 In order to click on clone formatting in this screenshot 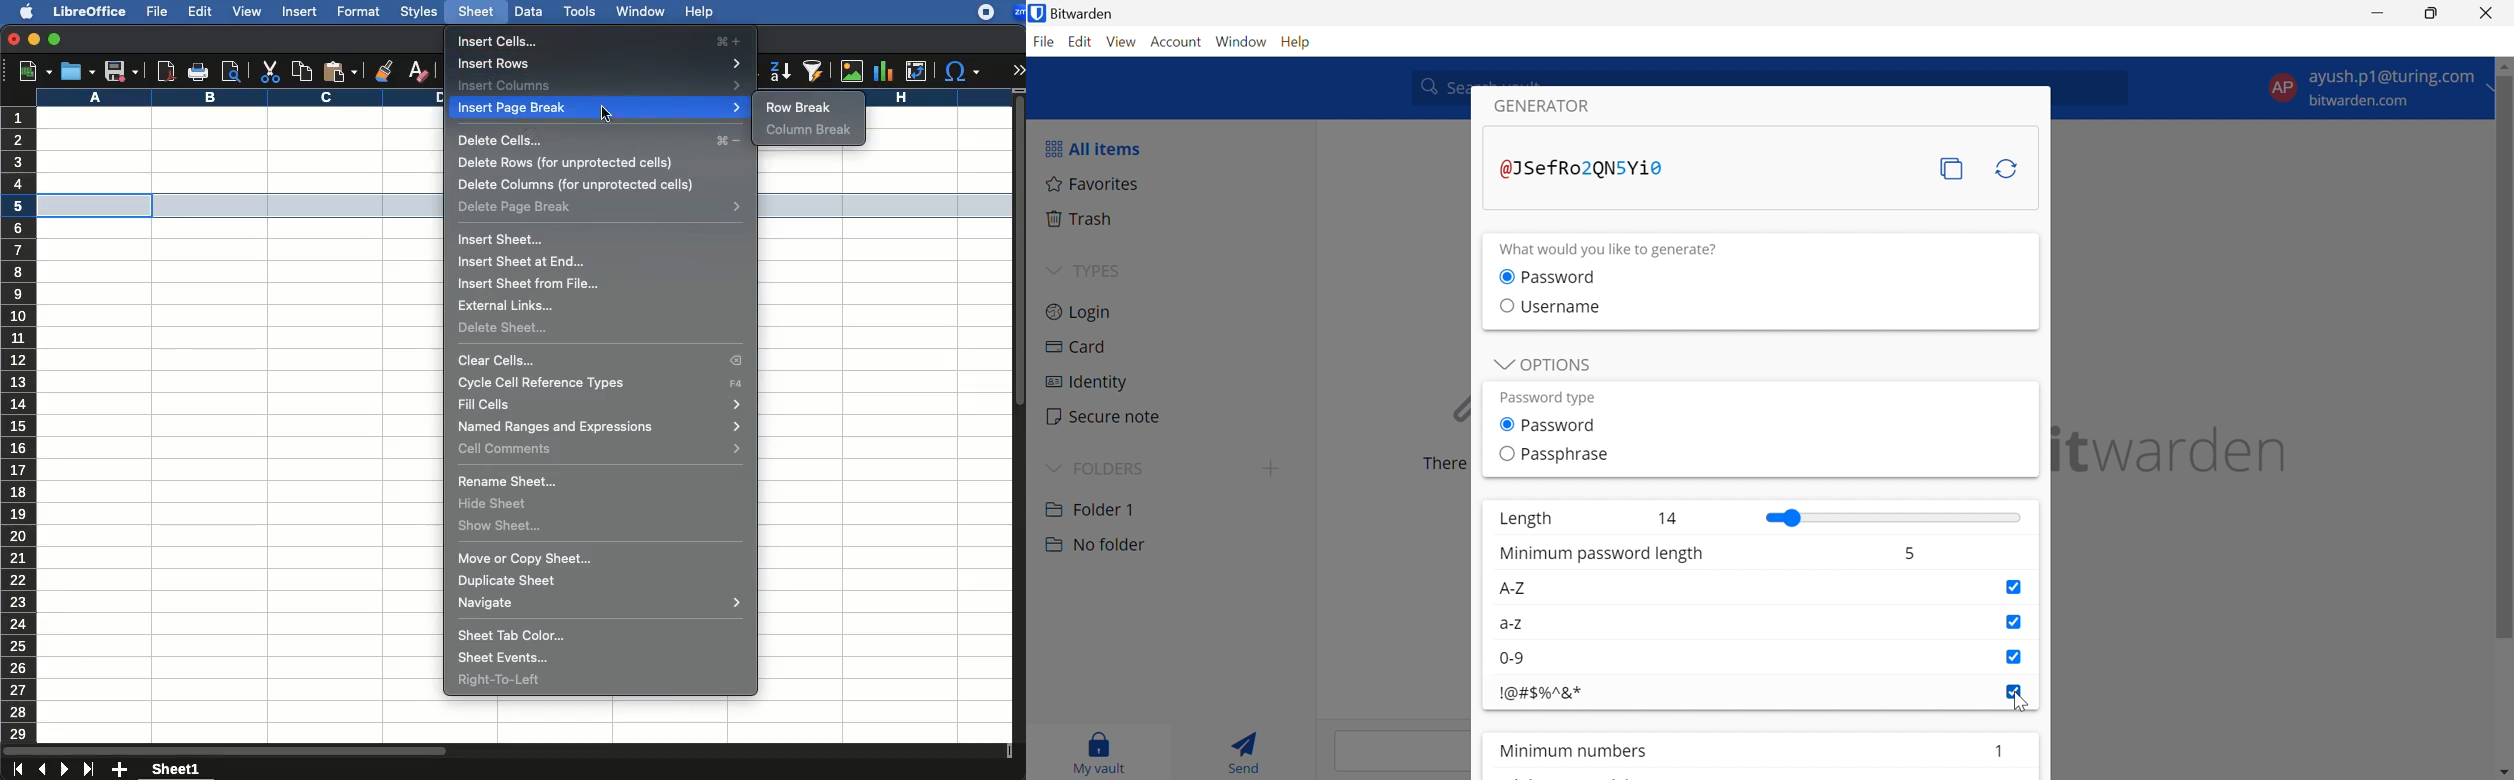, I will do `click(383, 69)`.